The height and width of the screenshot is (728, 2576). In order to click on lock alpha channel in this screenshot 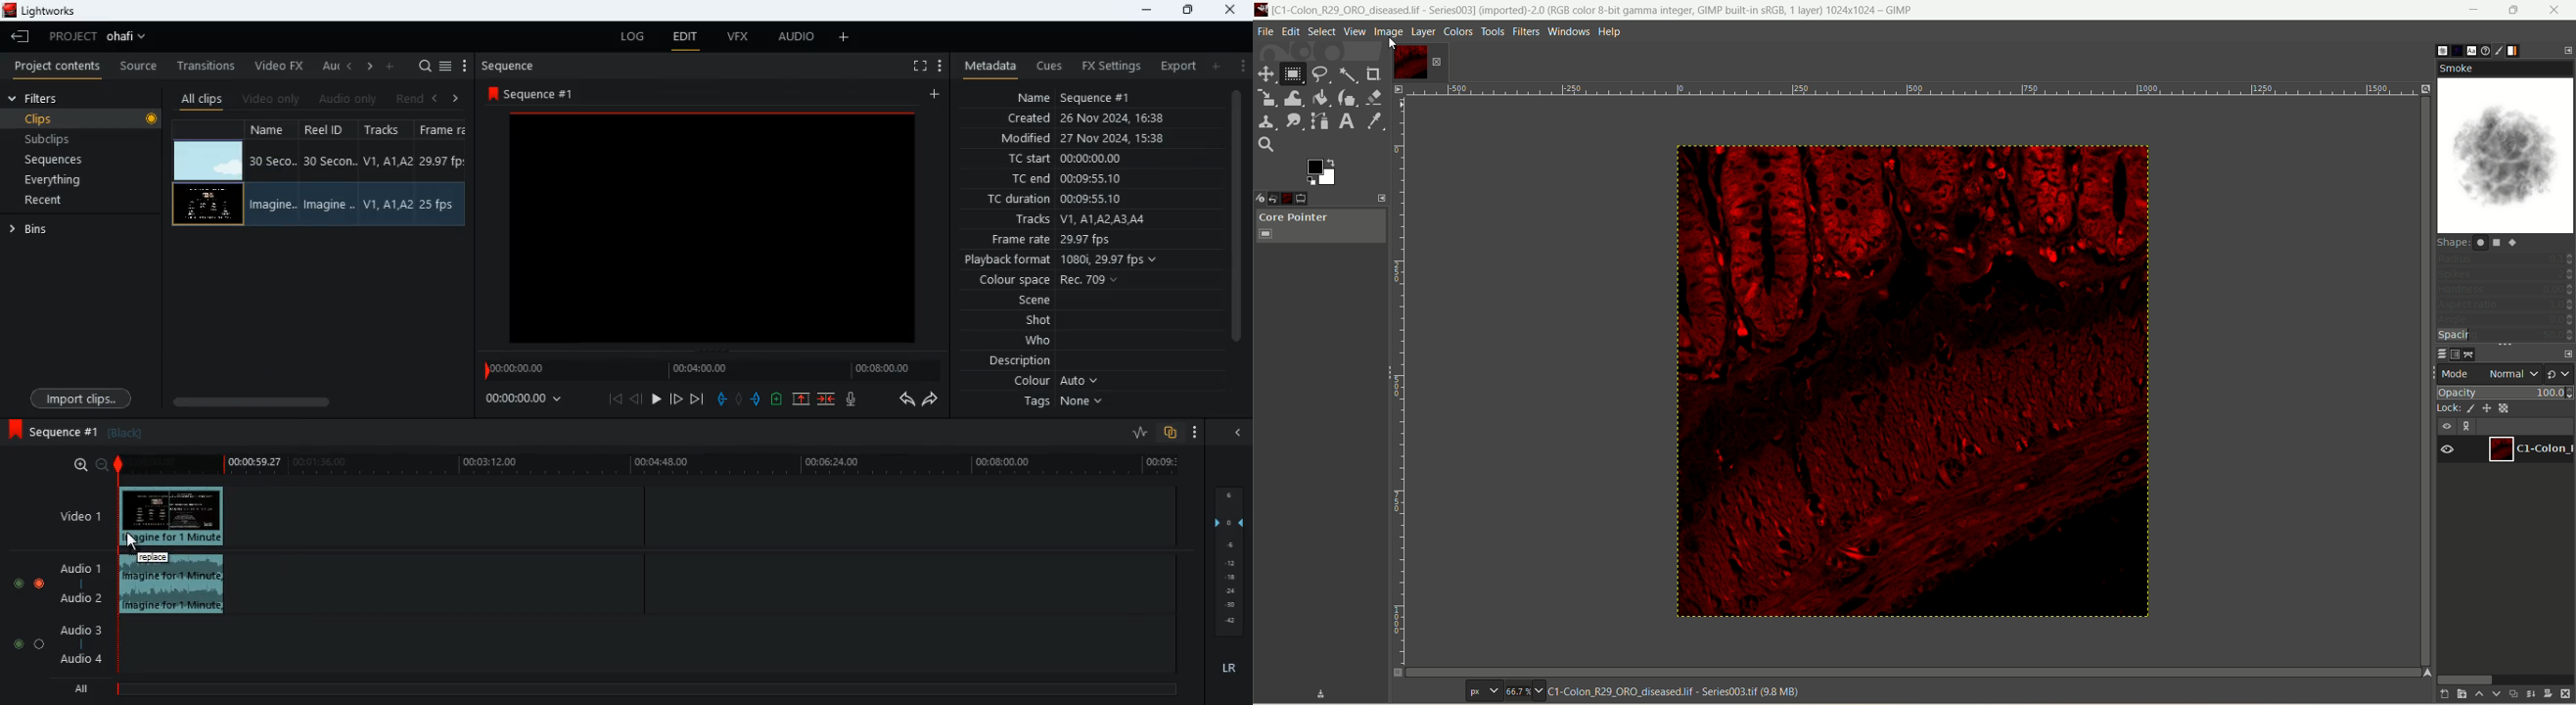, I will do `click(2505, 409)`.